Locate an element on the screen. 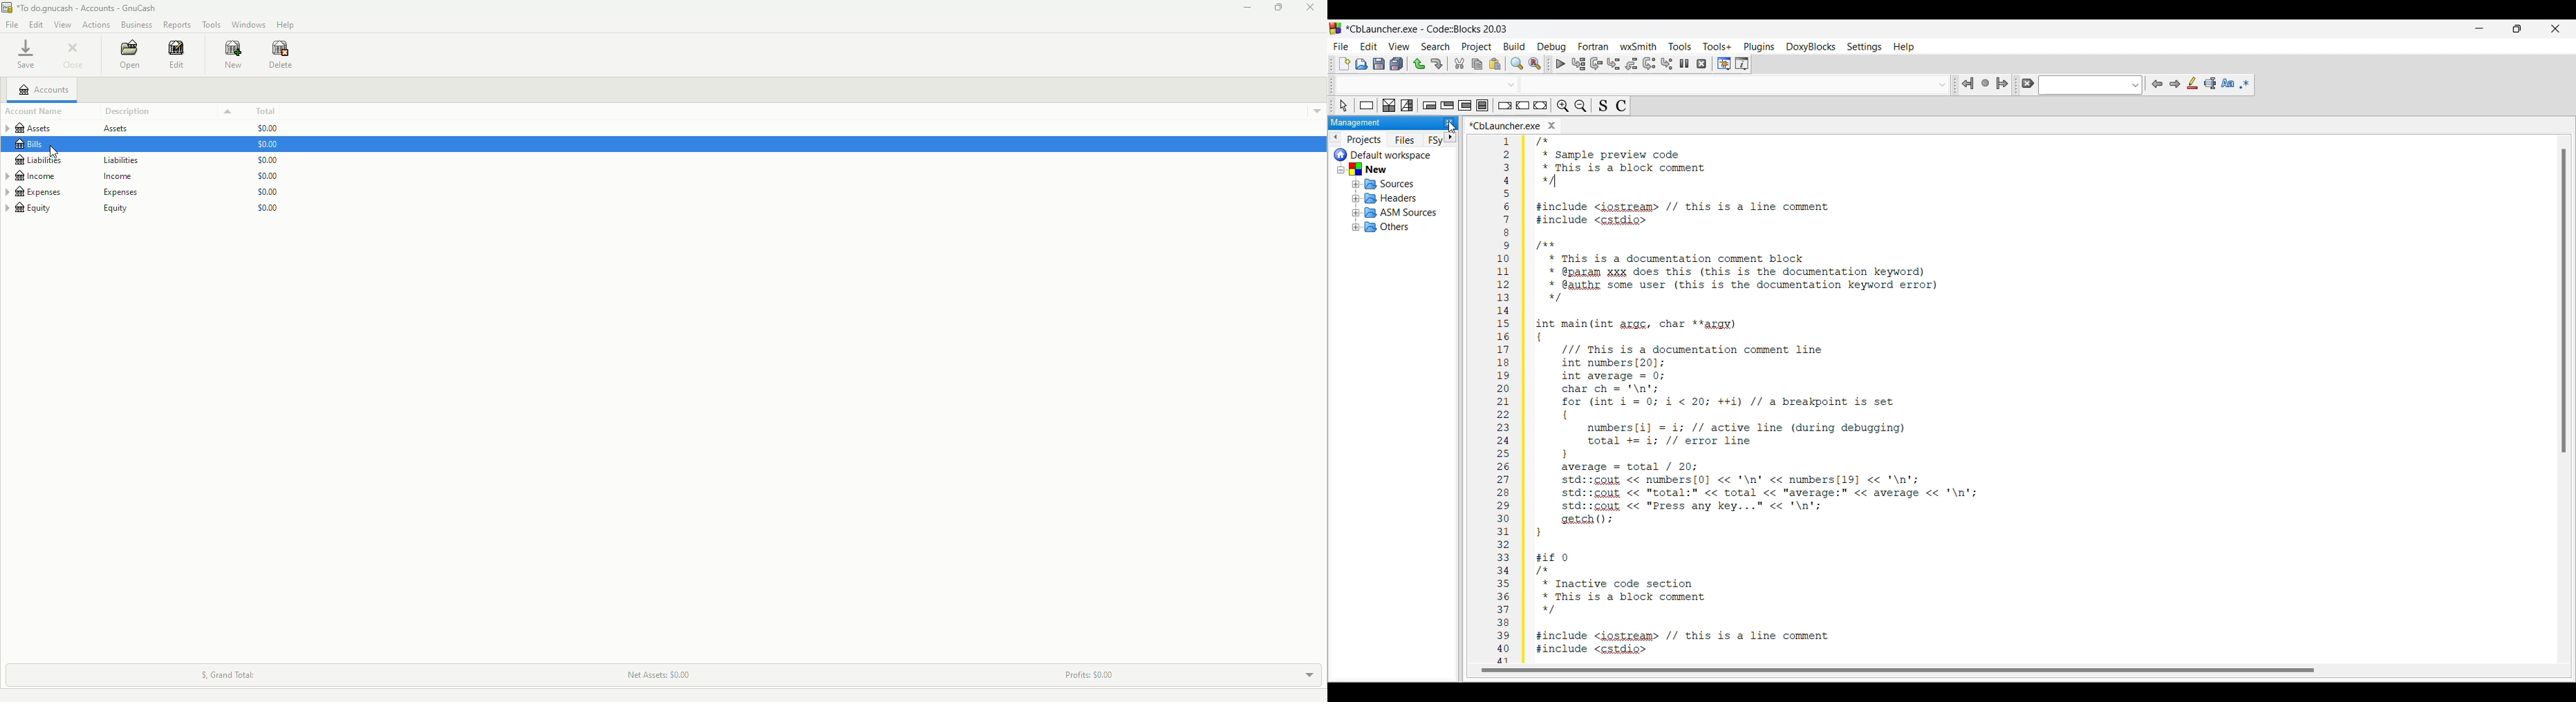 The width and height of the screenshot is (2576, 728). Match case  is located at coordinates (2228, 83).